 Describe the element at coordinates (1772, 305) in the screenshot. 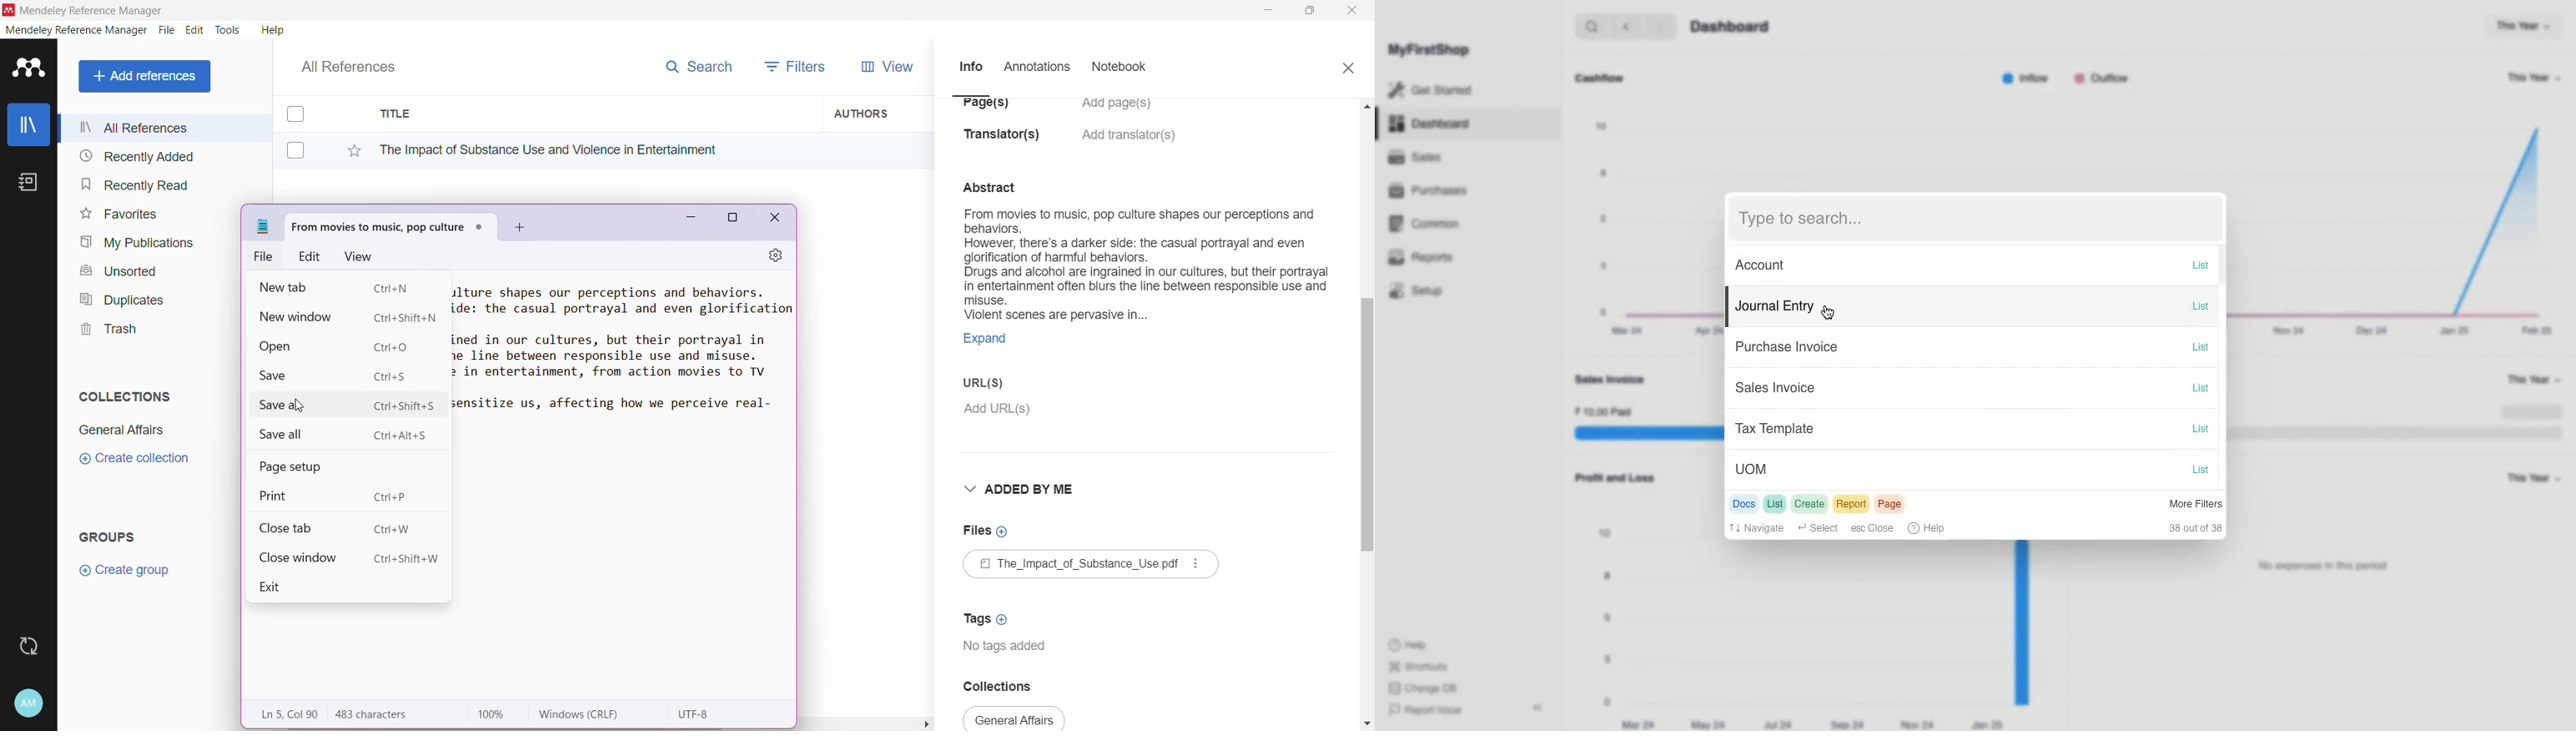

I see `Journal Entry` at that location.